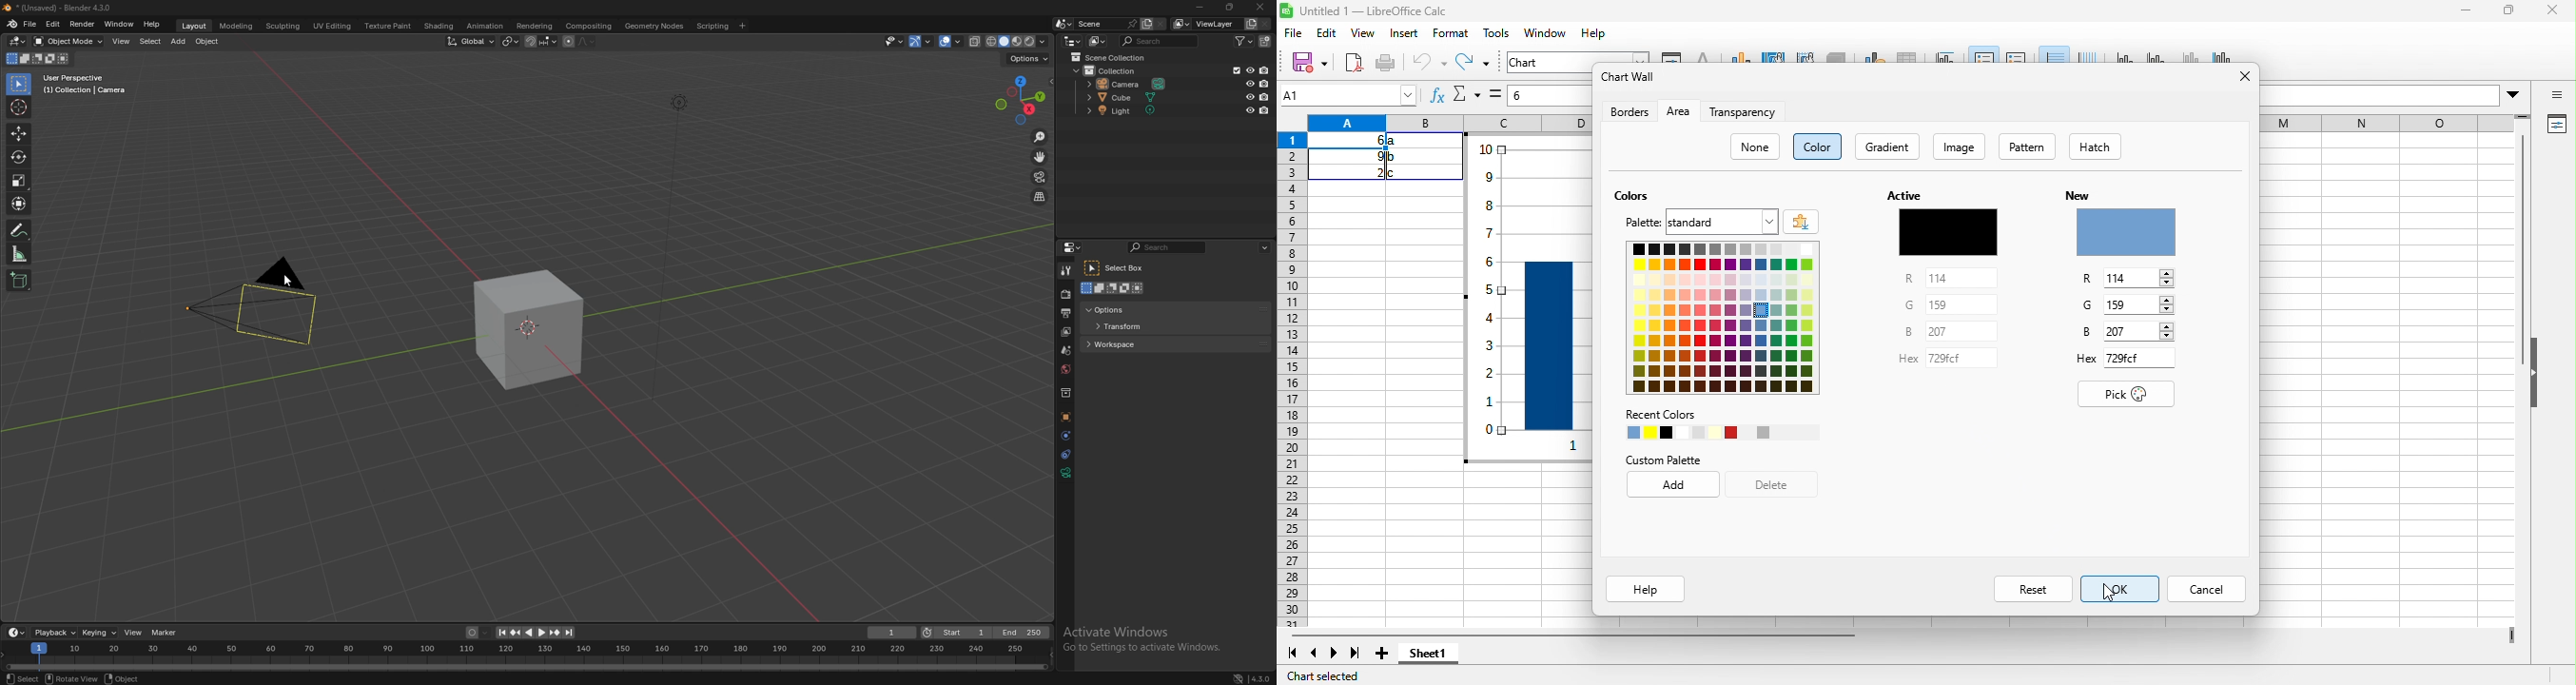 This screenshot has width=2576, height=700. Describe the element at coordinates (1311, 65) in the screenshot. I see `save` at that location.